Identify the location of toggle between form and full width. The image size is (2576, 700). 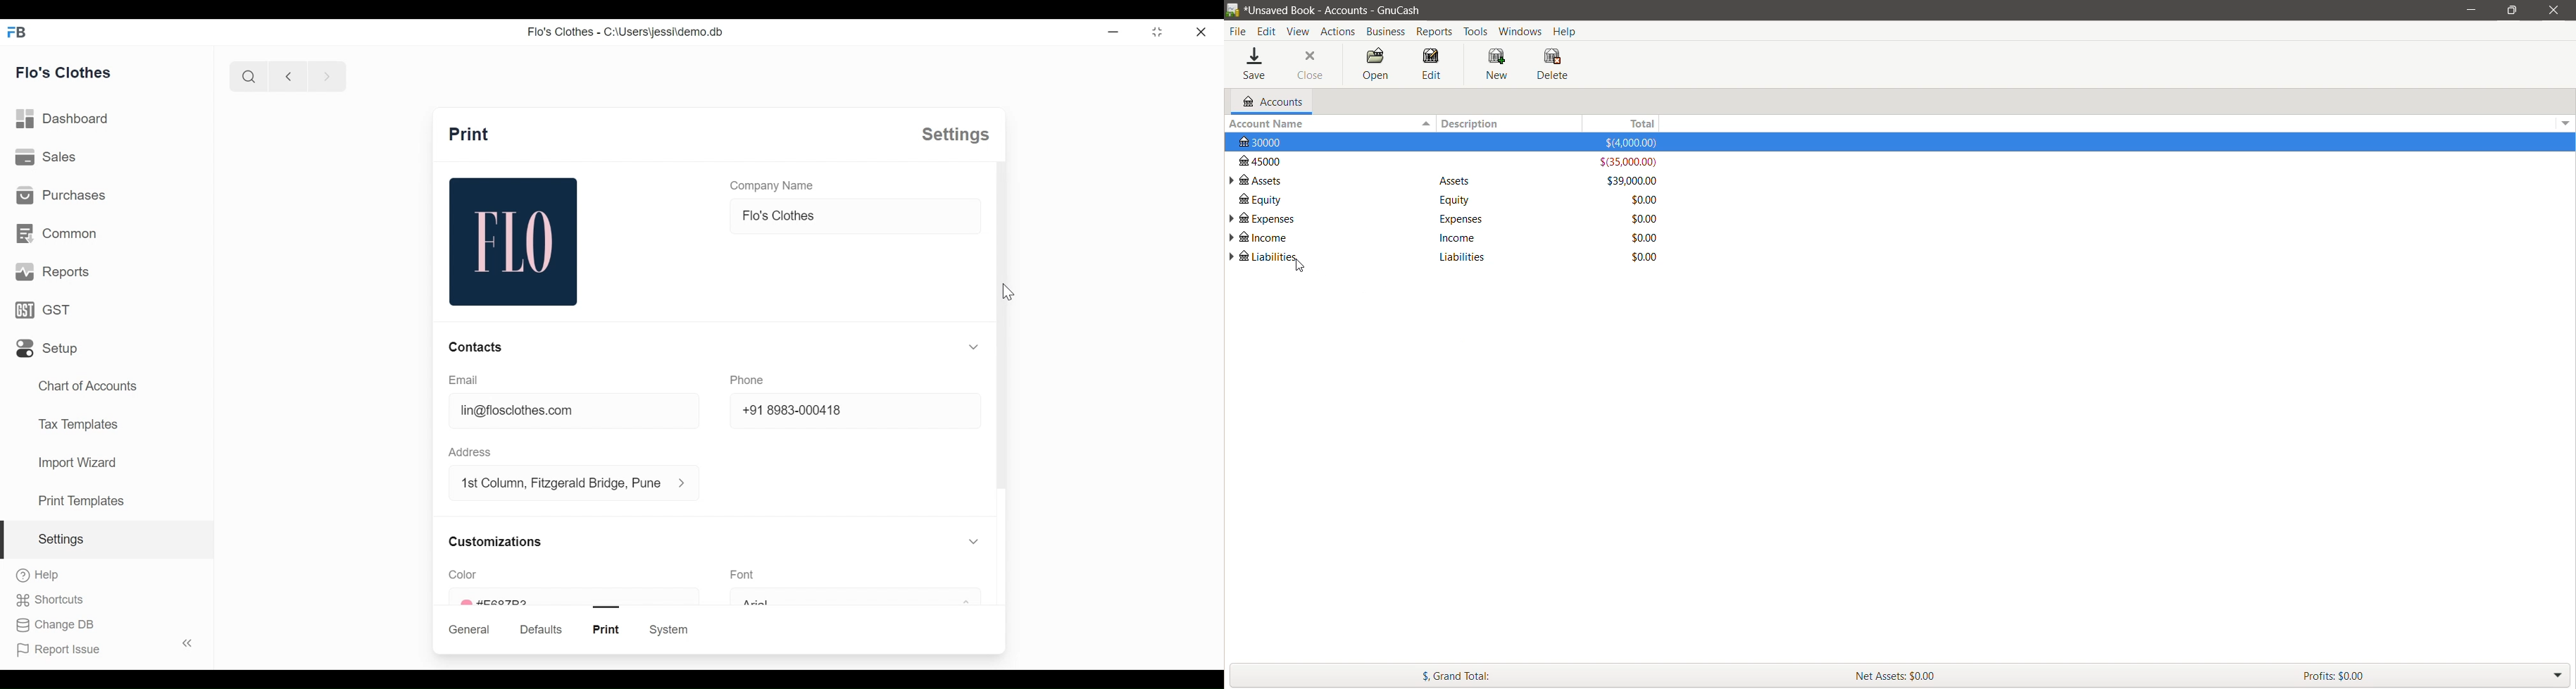
(1158, 32).